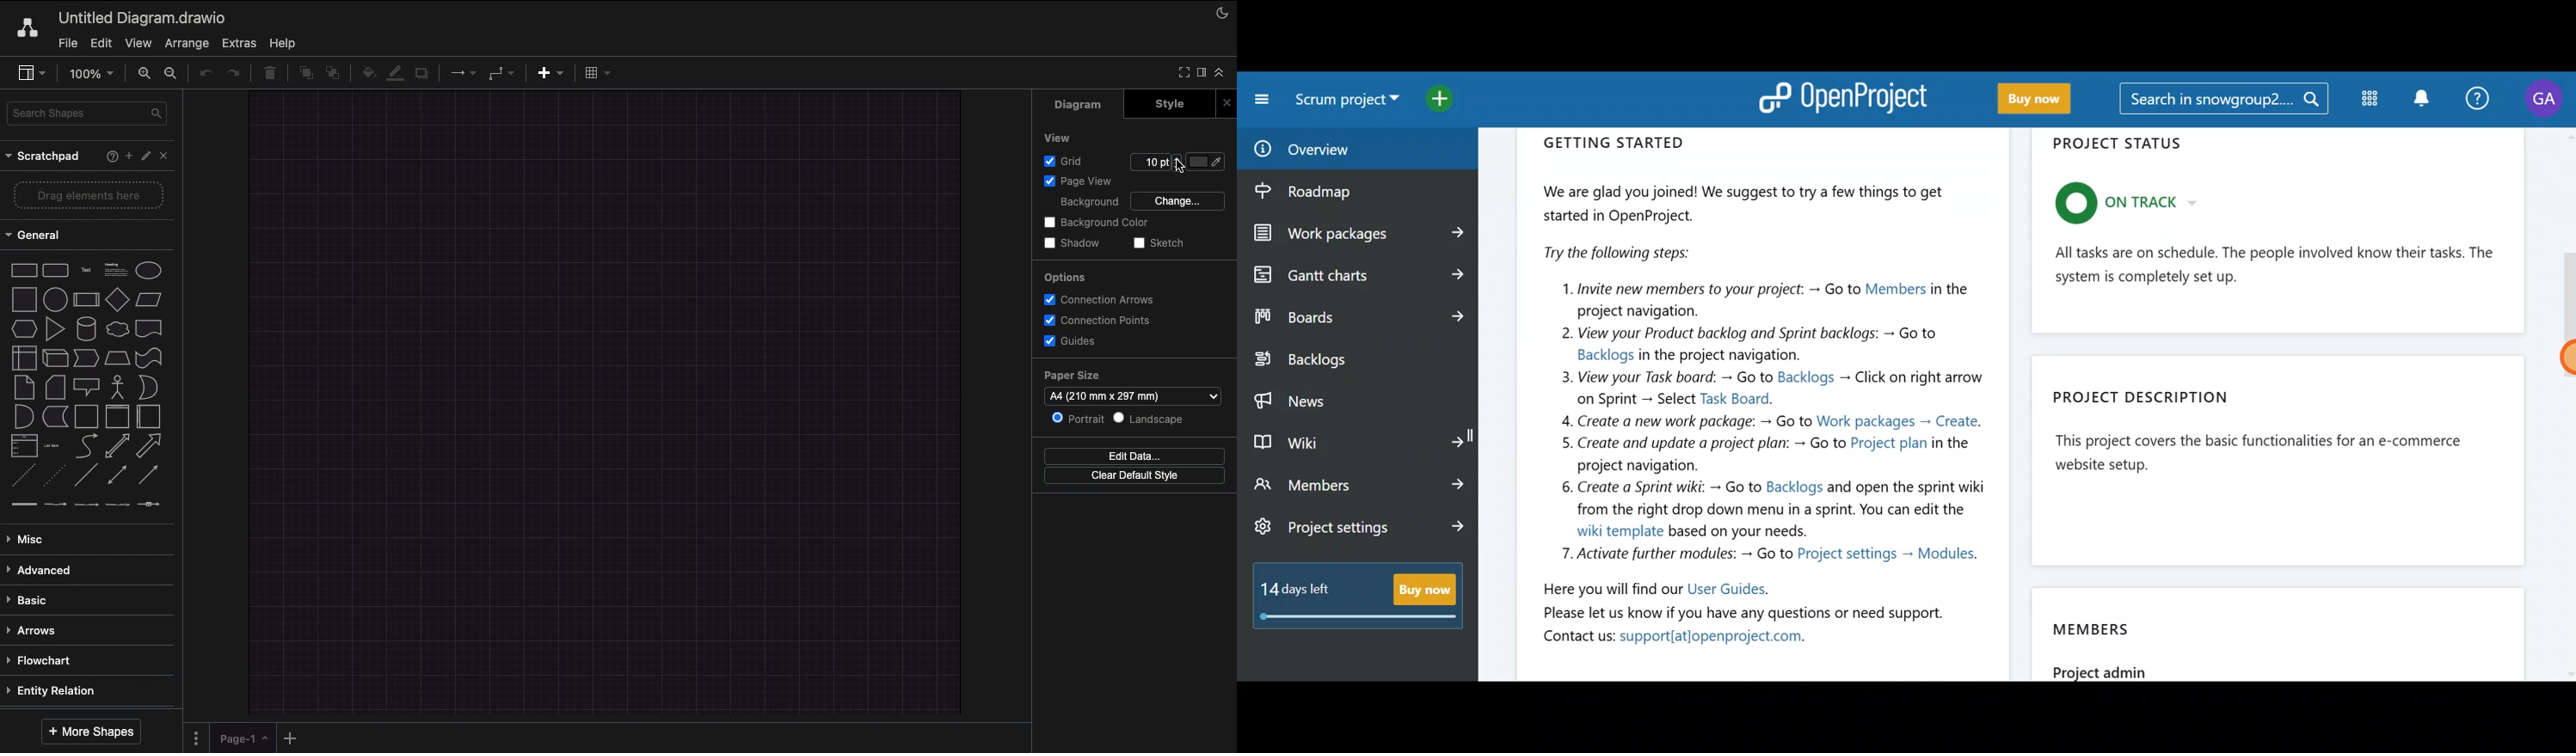 This screenshot has width=2576, height=756. I want to click on Format, so click(1201, 72).